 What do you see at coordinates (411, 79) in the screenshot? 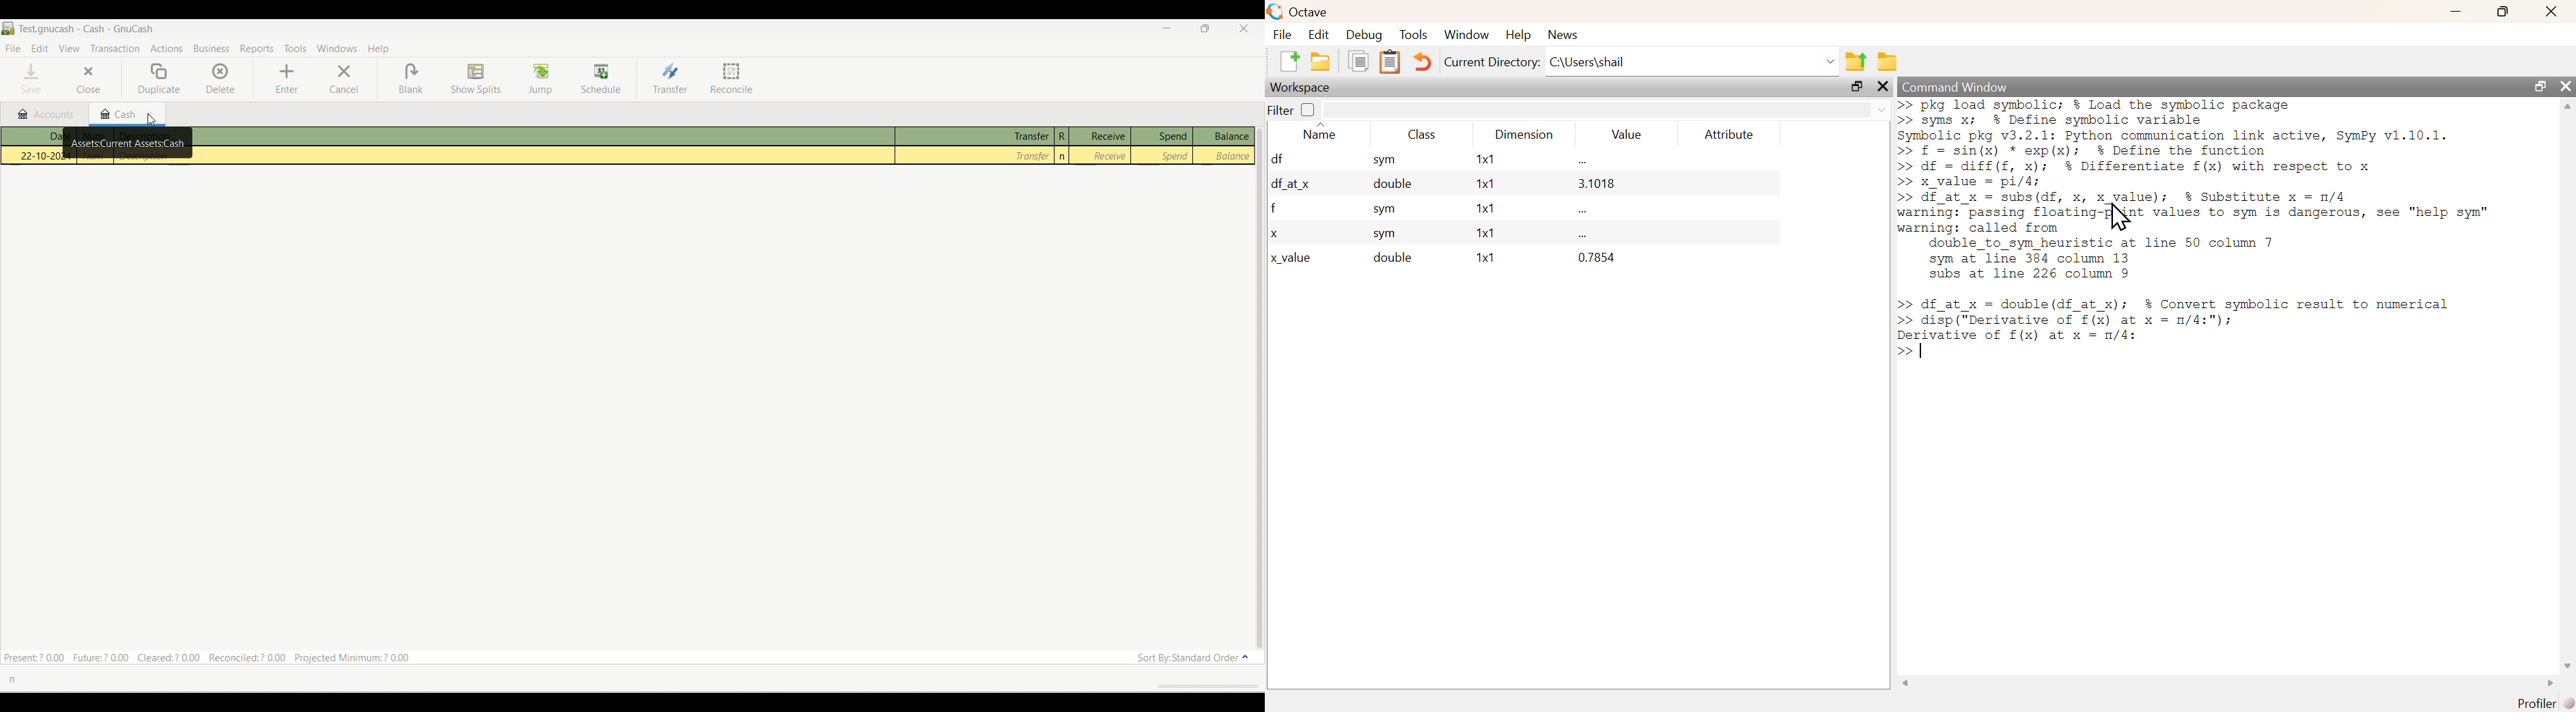
I see `Blank` at bounding box center [411, 79].